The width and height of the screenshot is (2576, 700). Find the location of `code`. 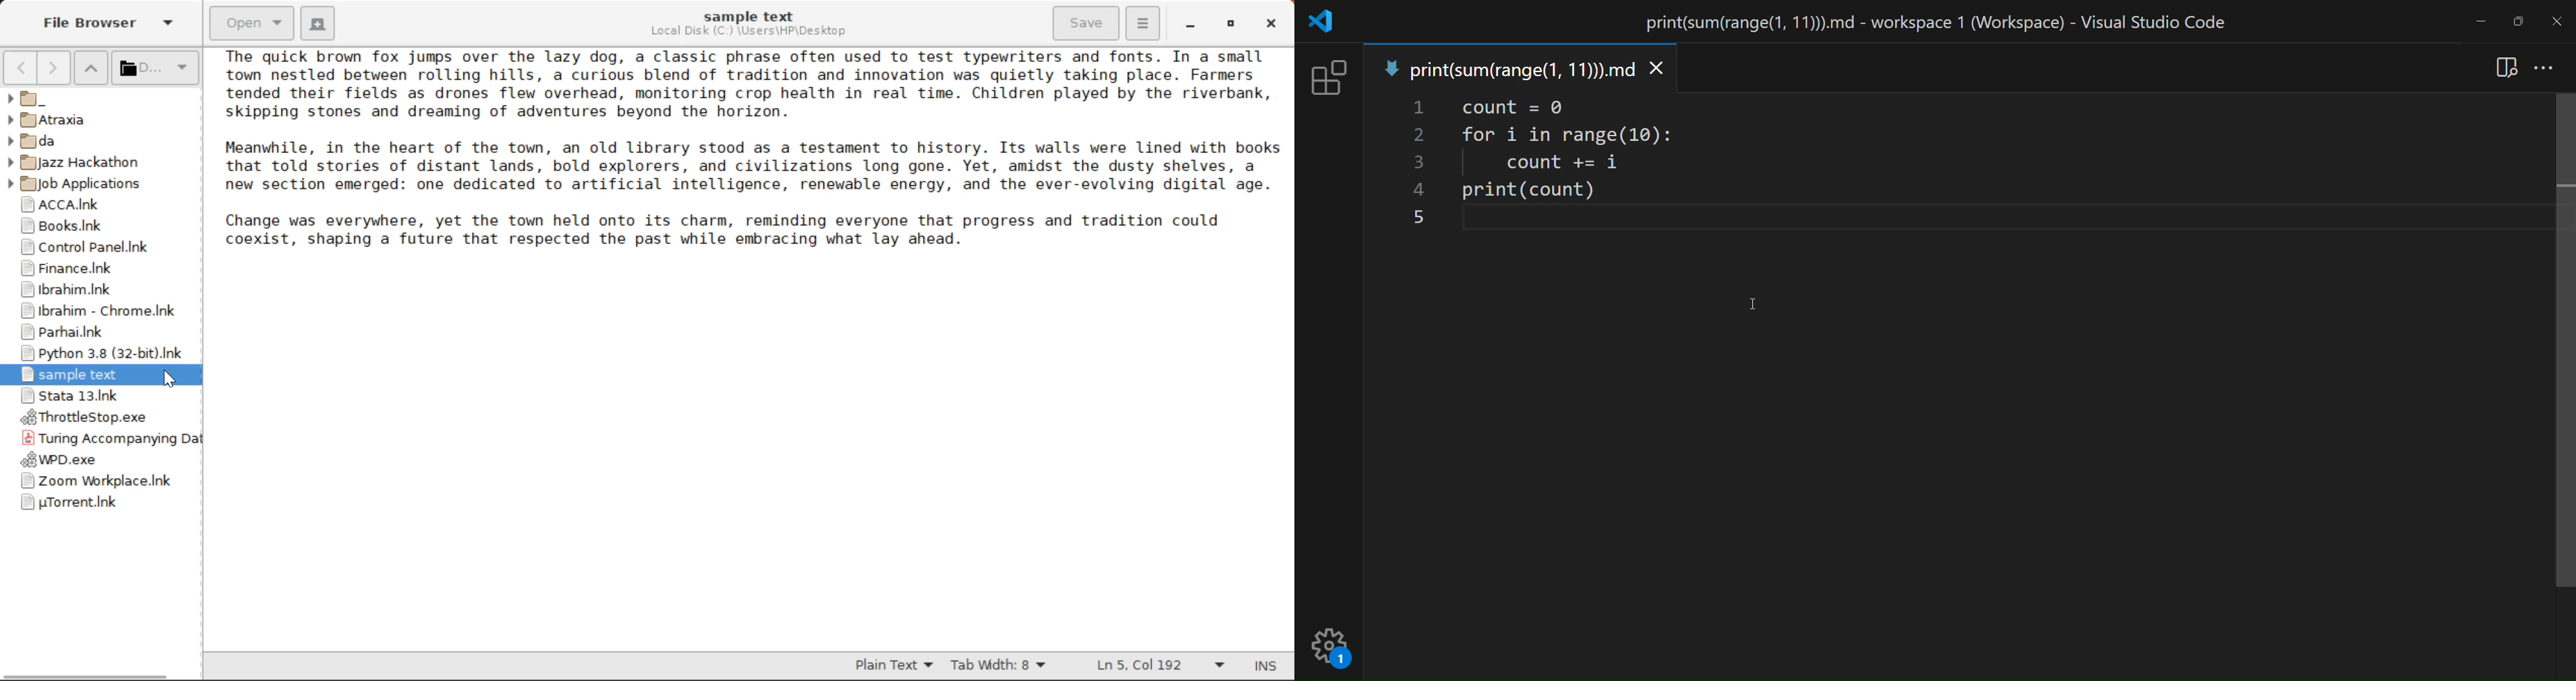

code is located at coordinates (1578, 166).